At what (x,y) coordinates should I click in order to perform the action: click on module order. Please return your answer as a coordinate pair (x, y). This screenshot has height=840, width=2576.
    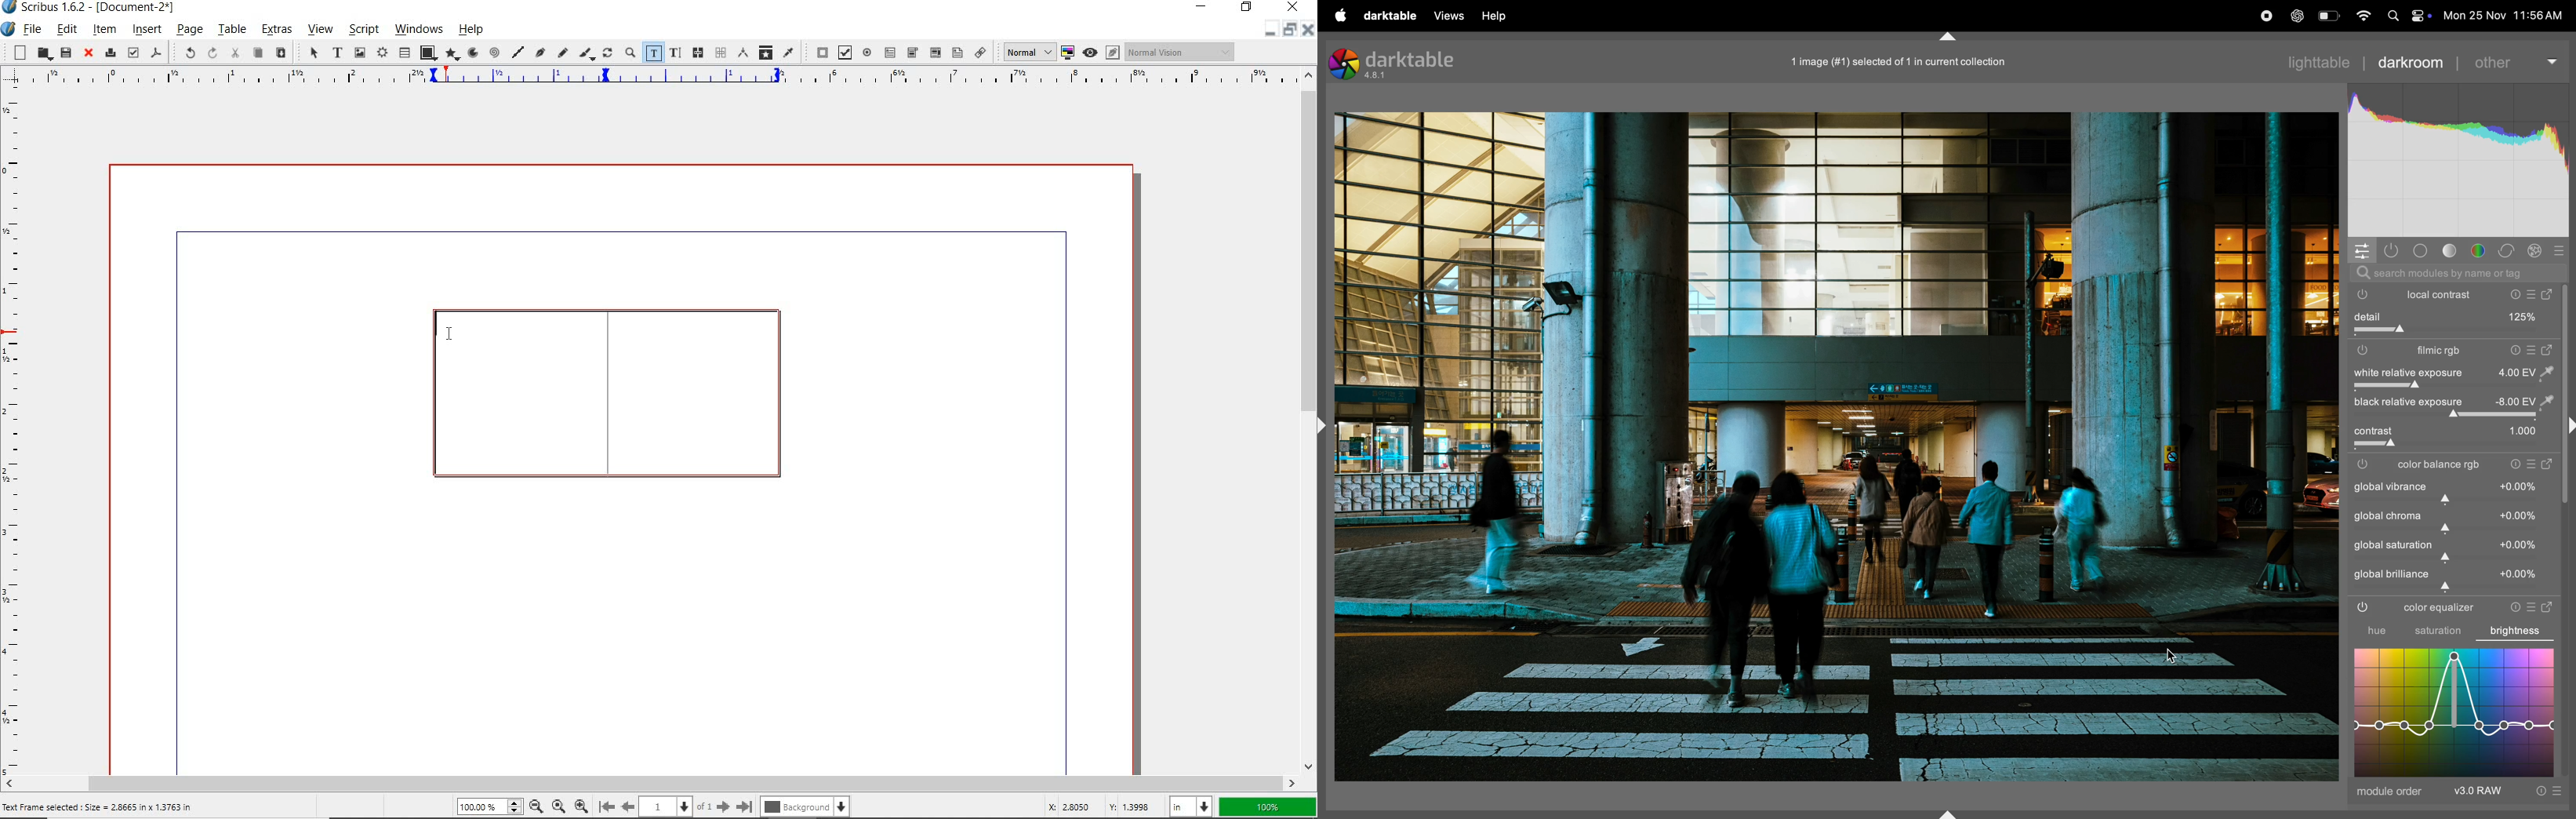
    Looking at the image, I should click on (2391, 794).